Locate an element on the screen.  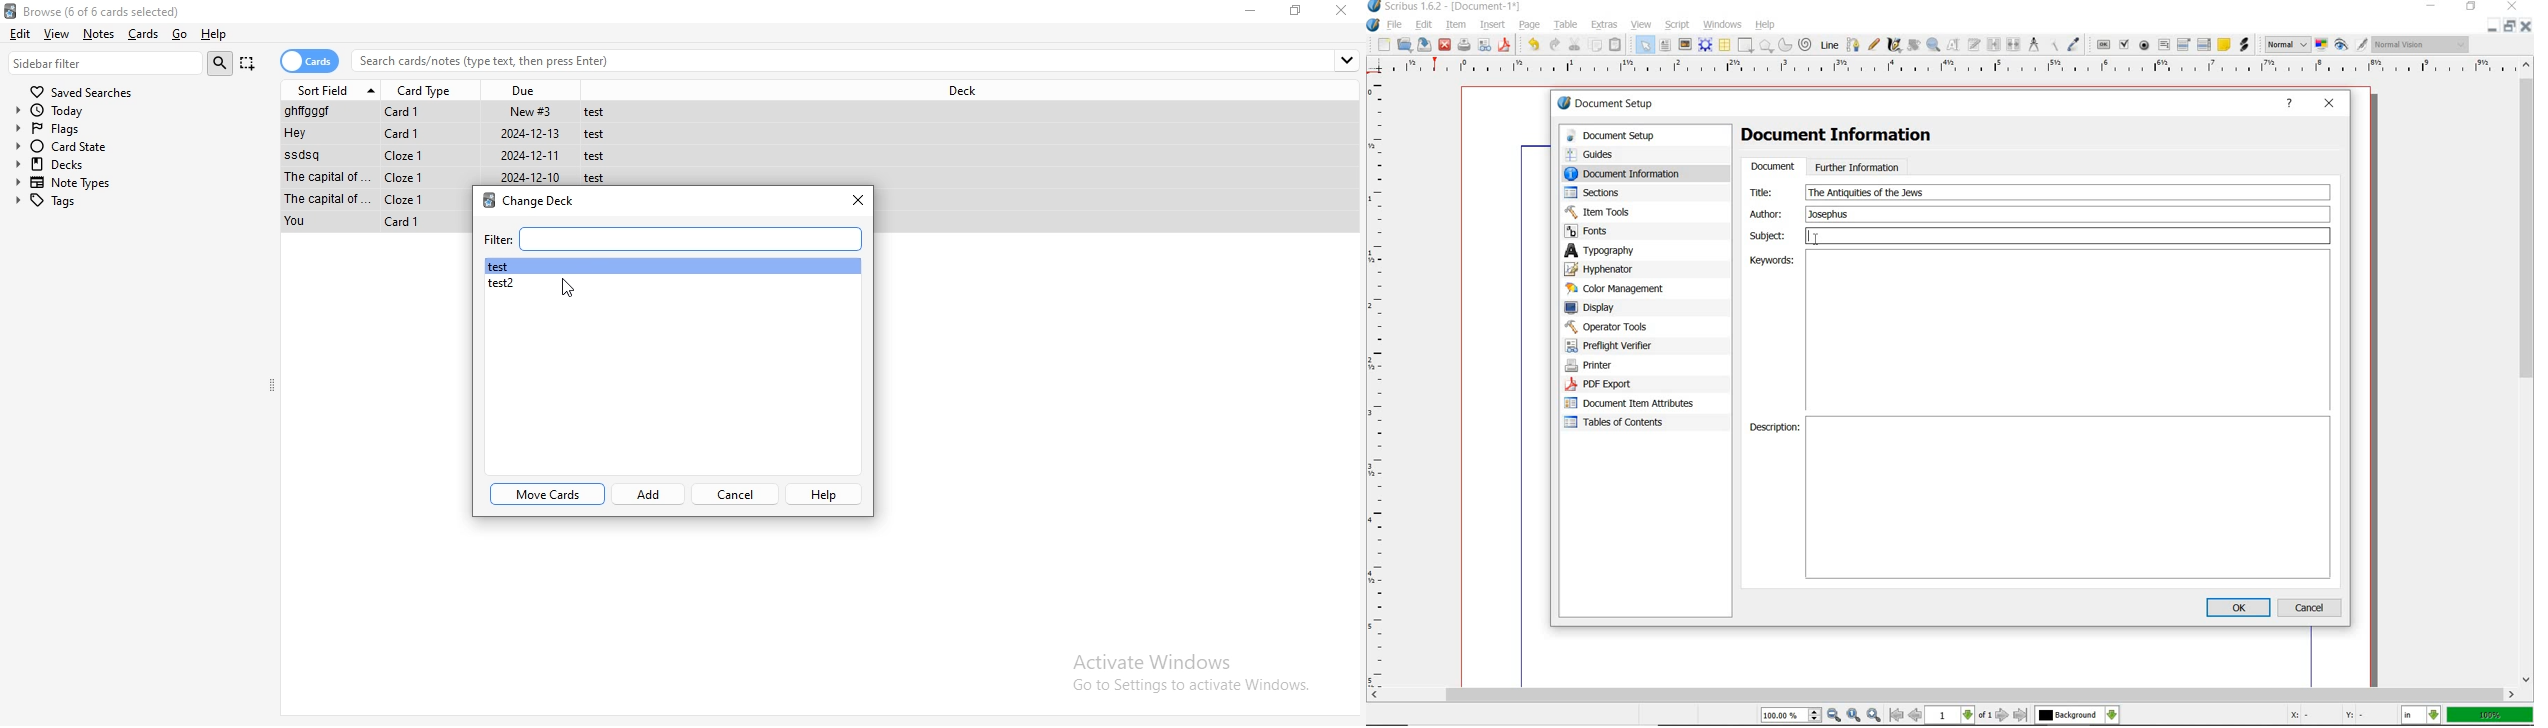
calligraphic line is located at coordinates (1895, 46).